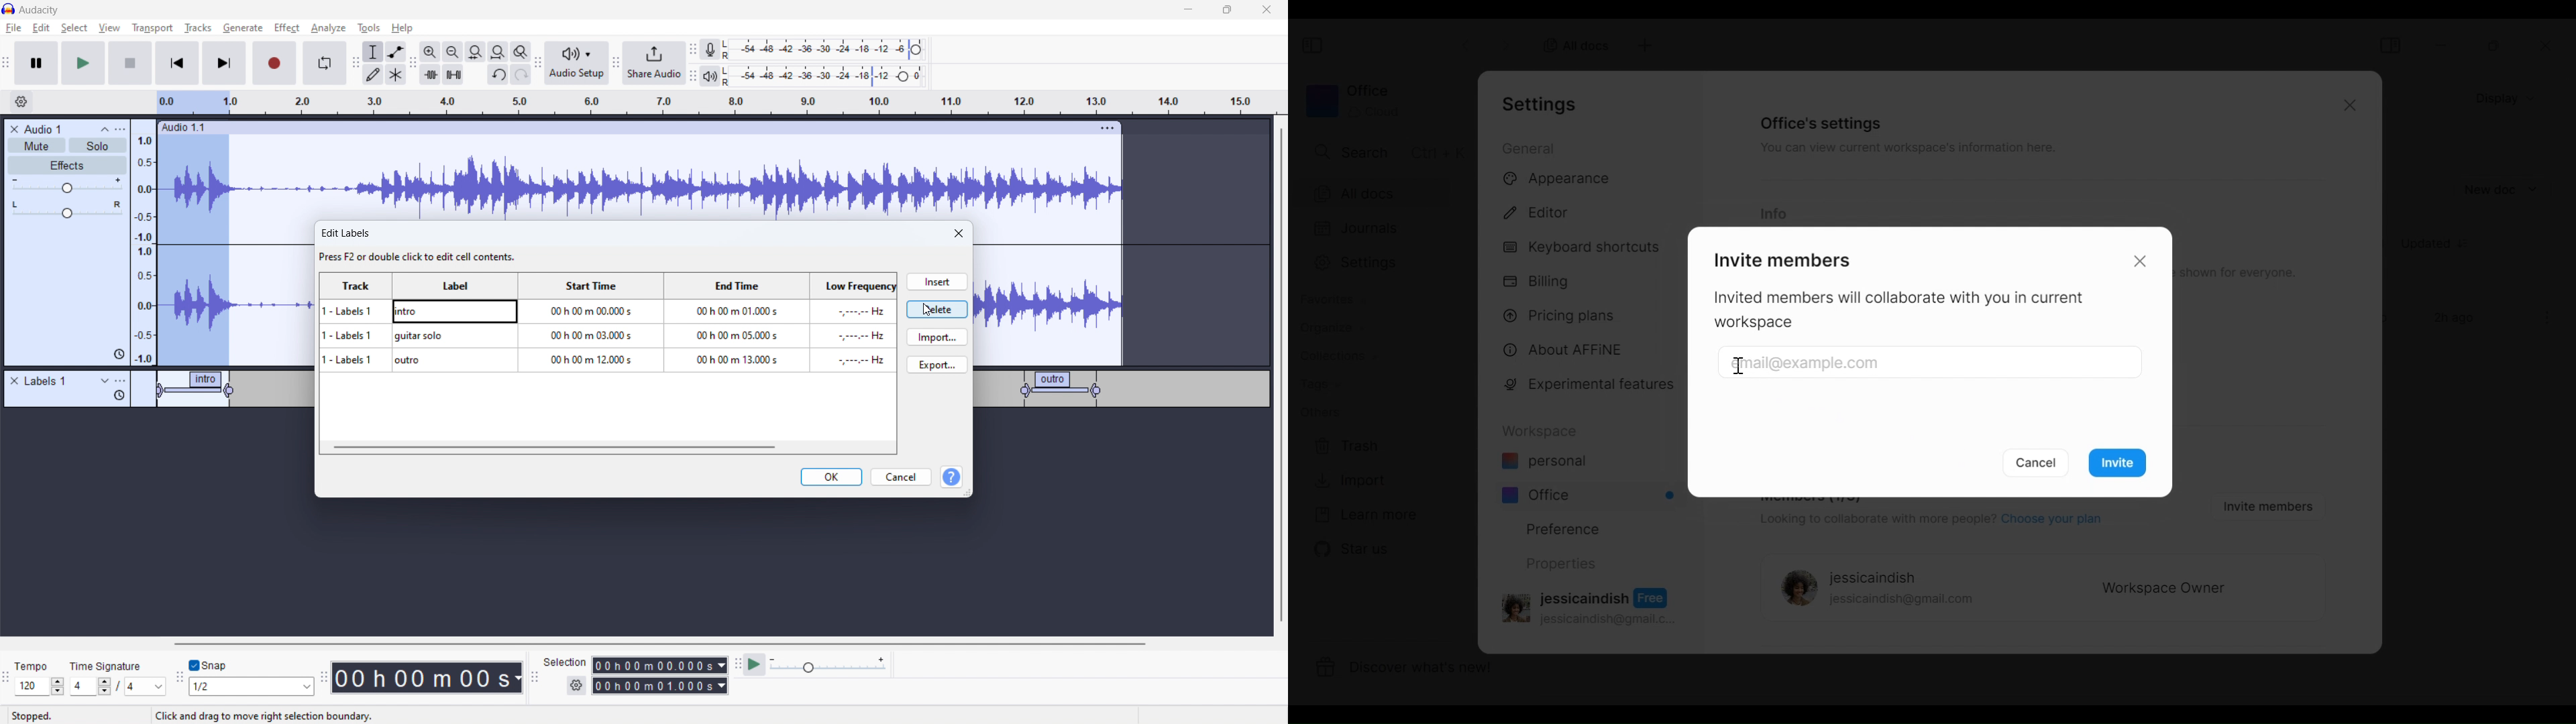 The height and width of the screenshot is (728, 2576). What do you see at coordinates (287, 28) in the screenshot?
I see `effect` at bounding box center [287, 28].